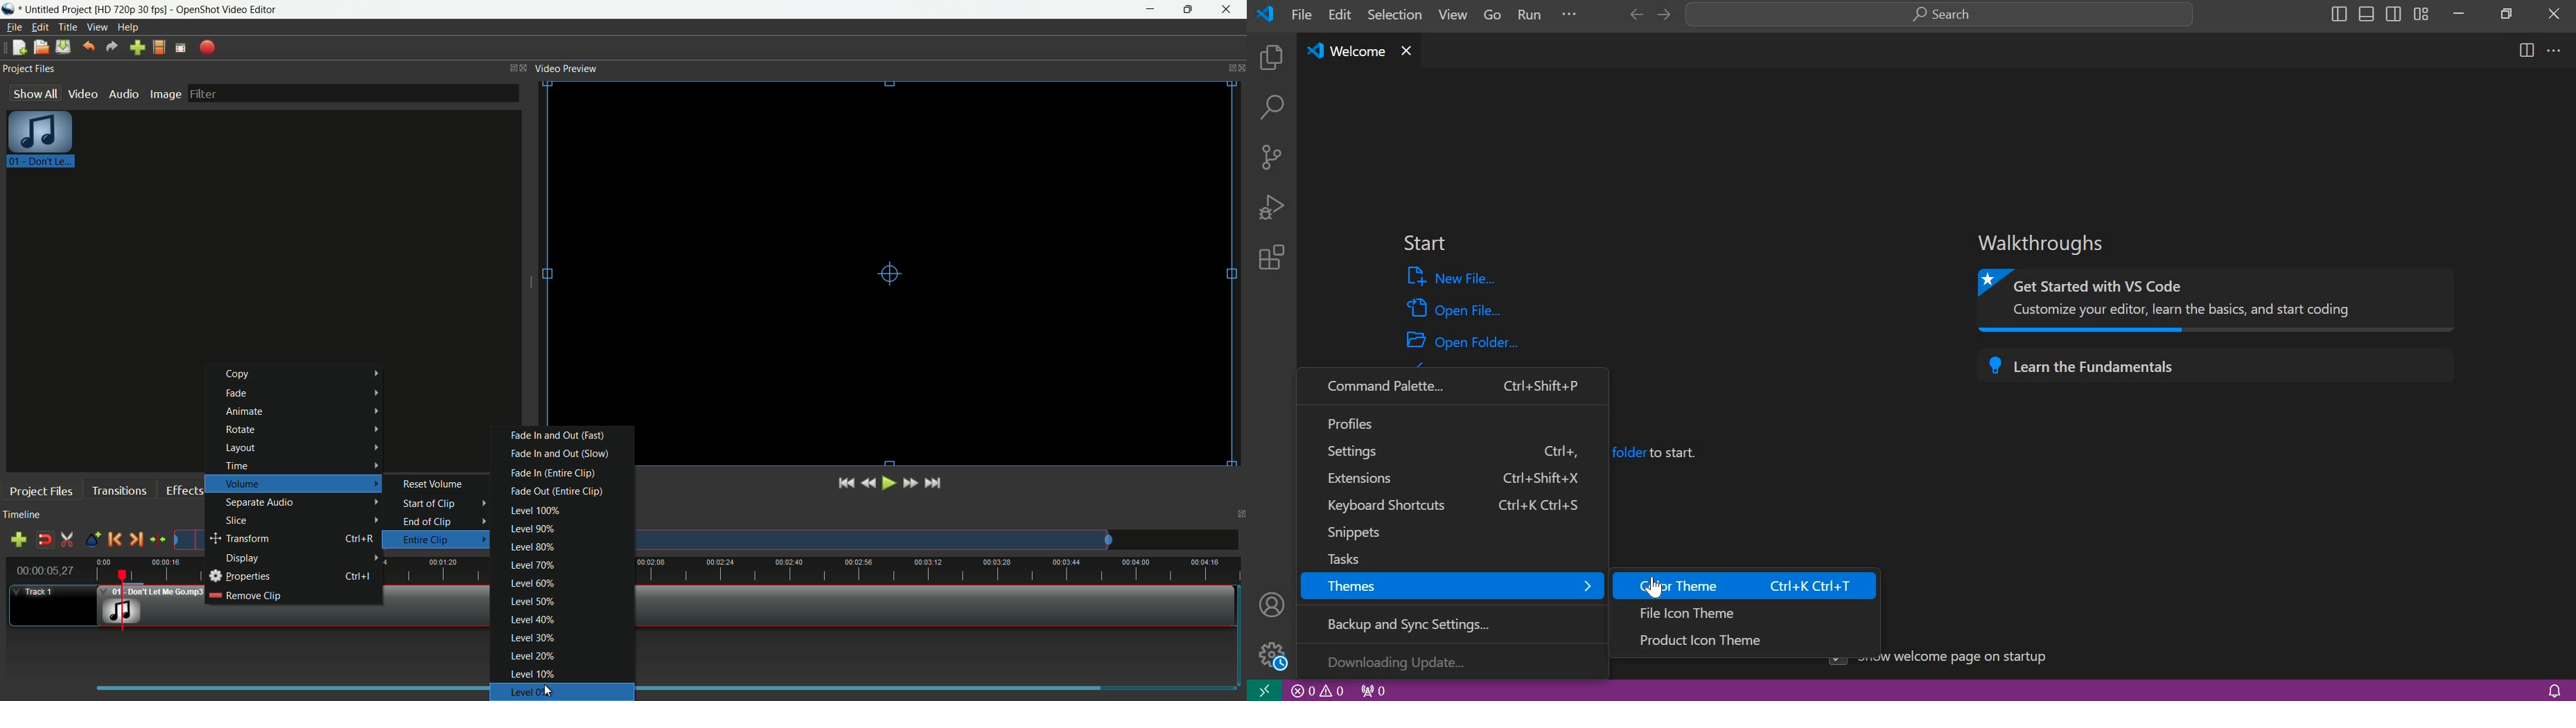 The height and width of the screenshot is (728, 2576). Describe the element at coordinates (91, 540) in the screenshot. I see `create marker` at that location.